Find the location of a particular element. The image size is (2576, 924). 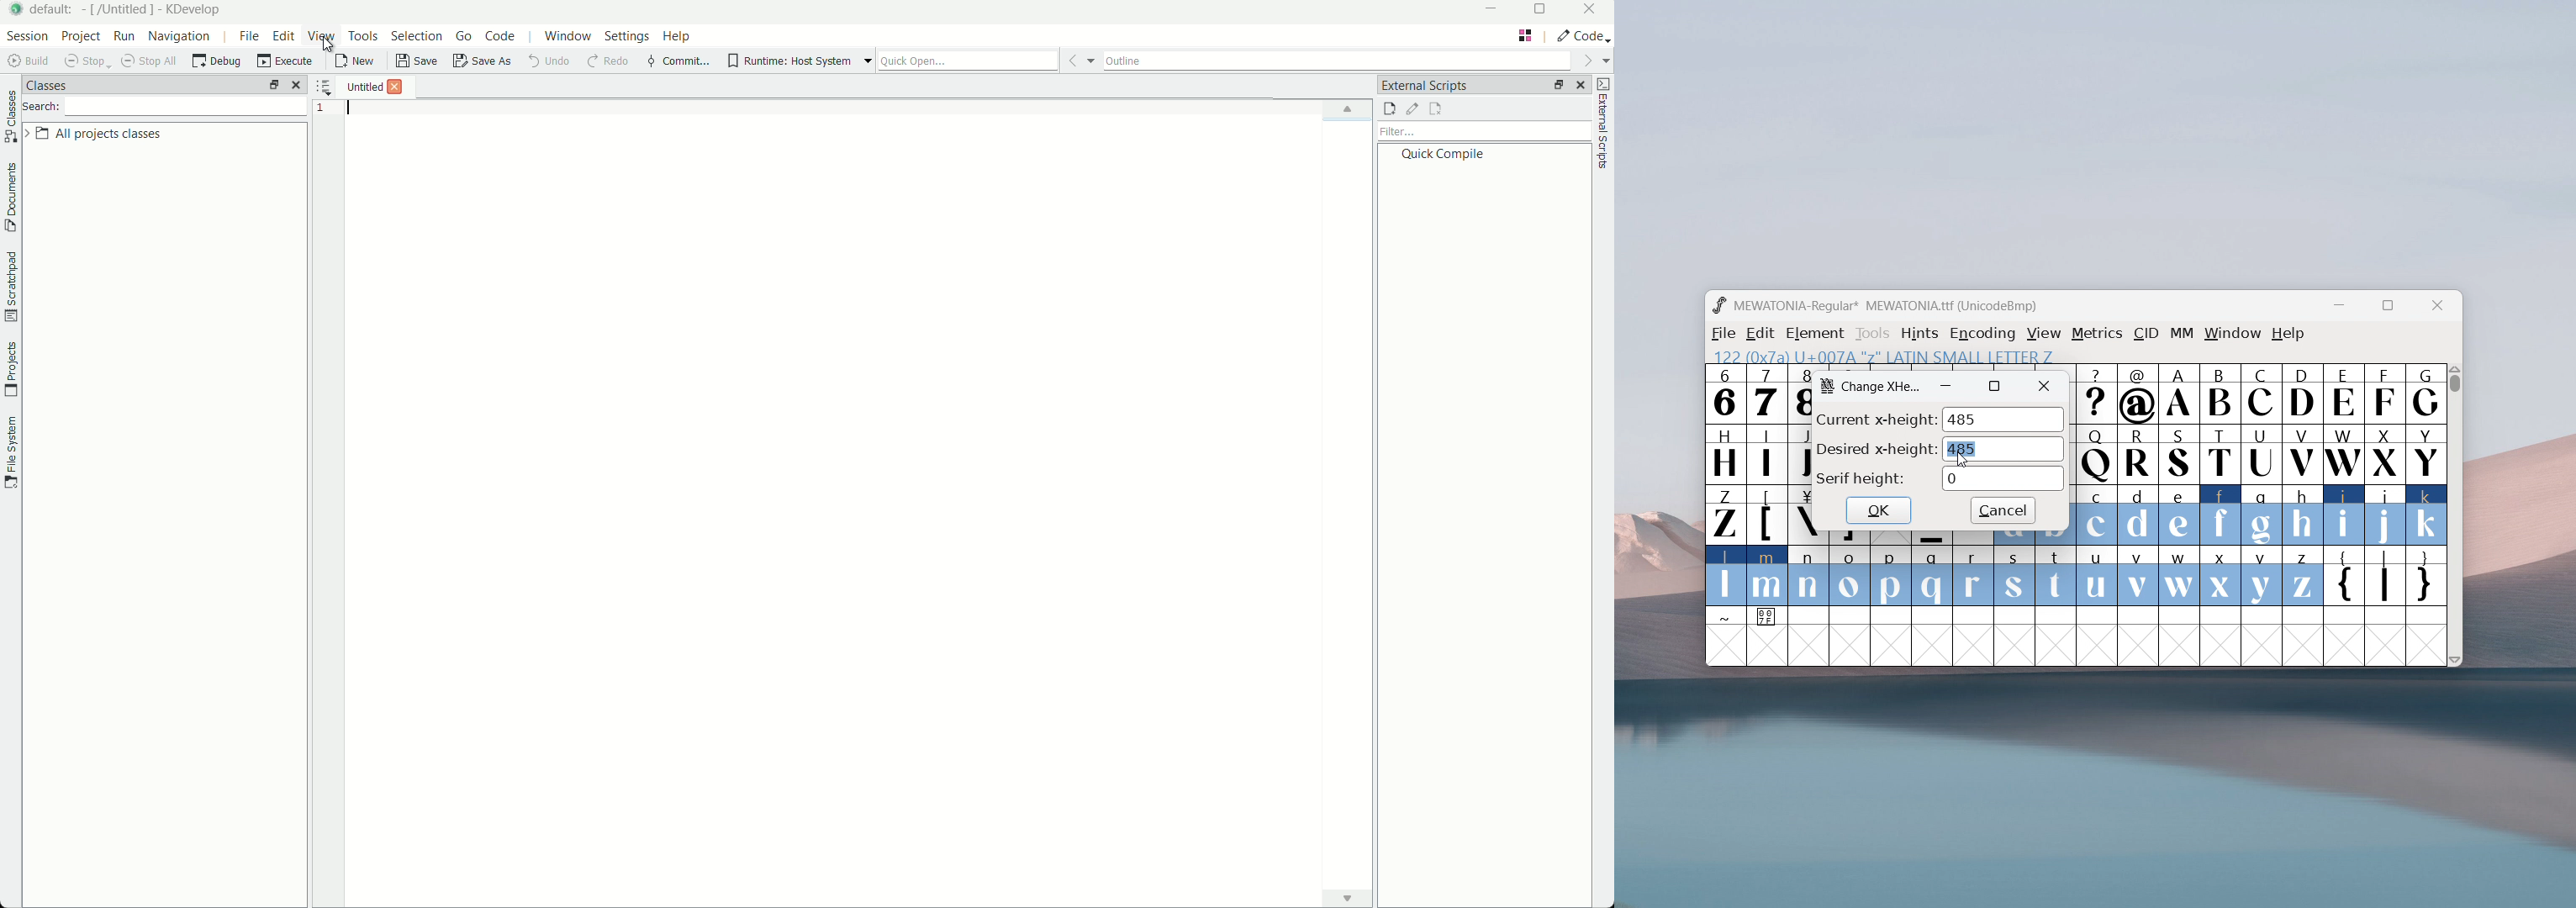

desired X-height: is located at coordinates (1877, 448).